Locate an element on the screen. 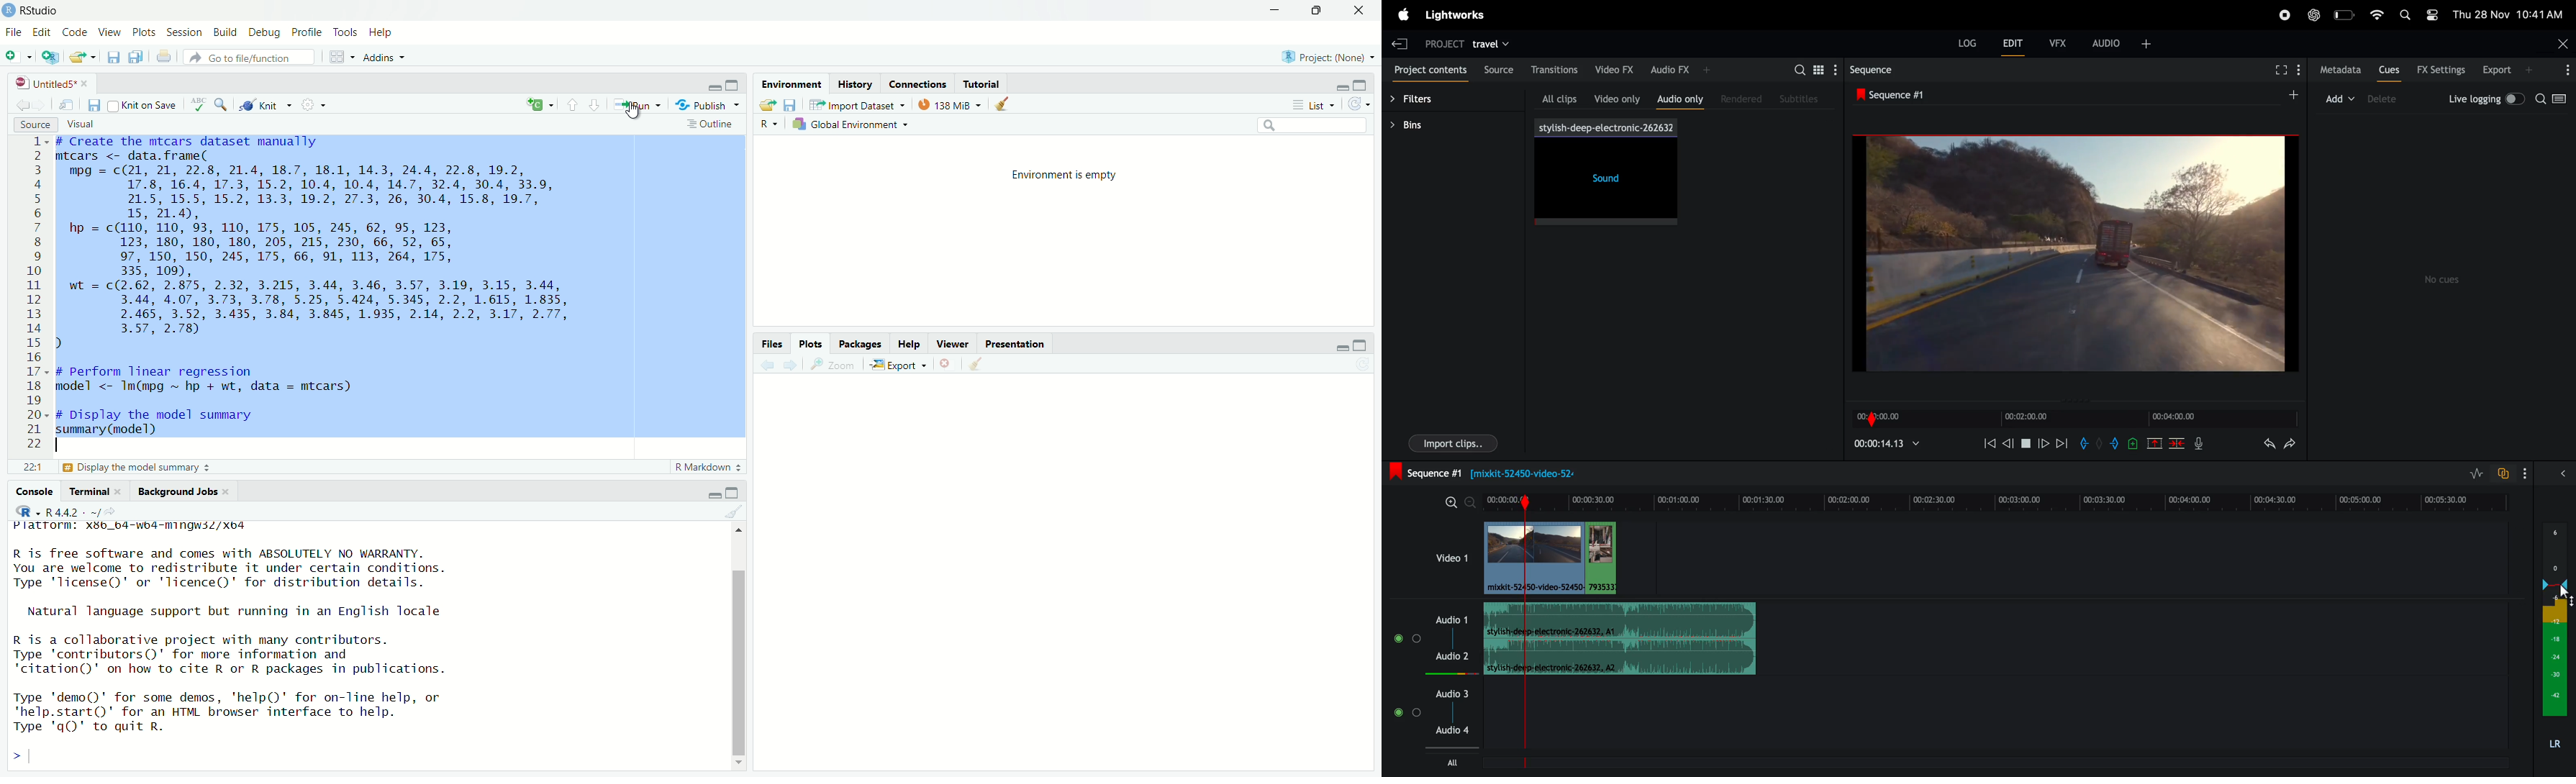 Image resolution: width=2576 pixels, height=784 pixels. new file is located at coordinates (14, 55).